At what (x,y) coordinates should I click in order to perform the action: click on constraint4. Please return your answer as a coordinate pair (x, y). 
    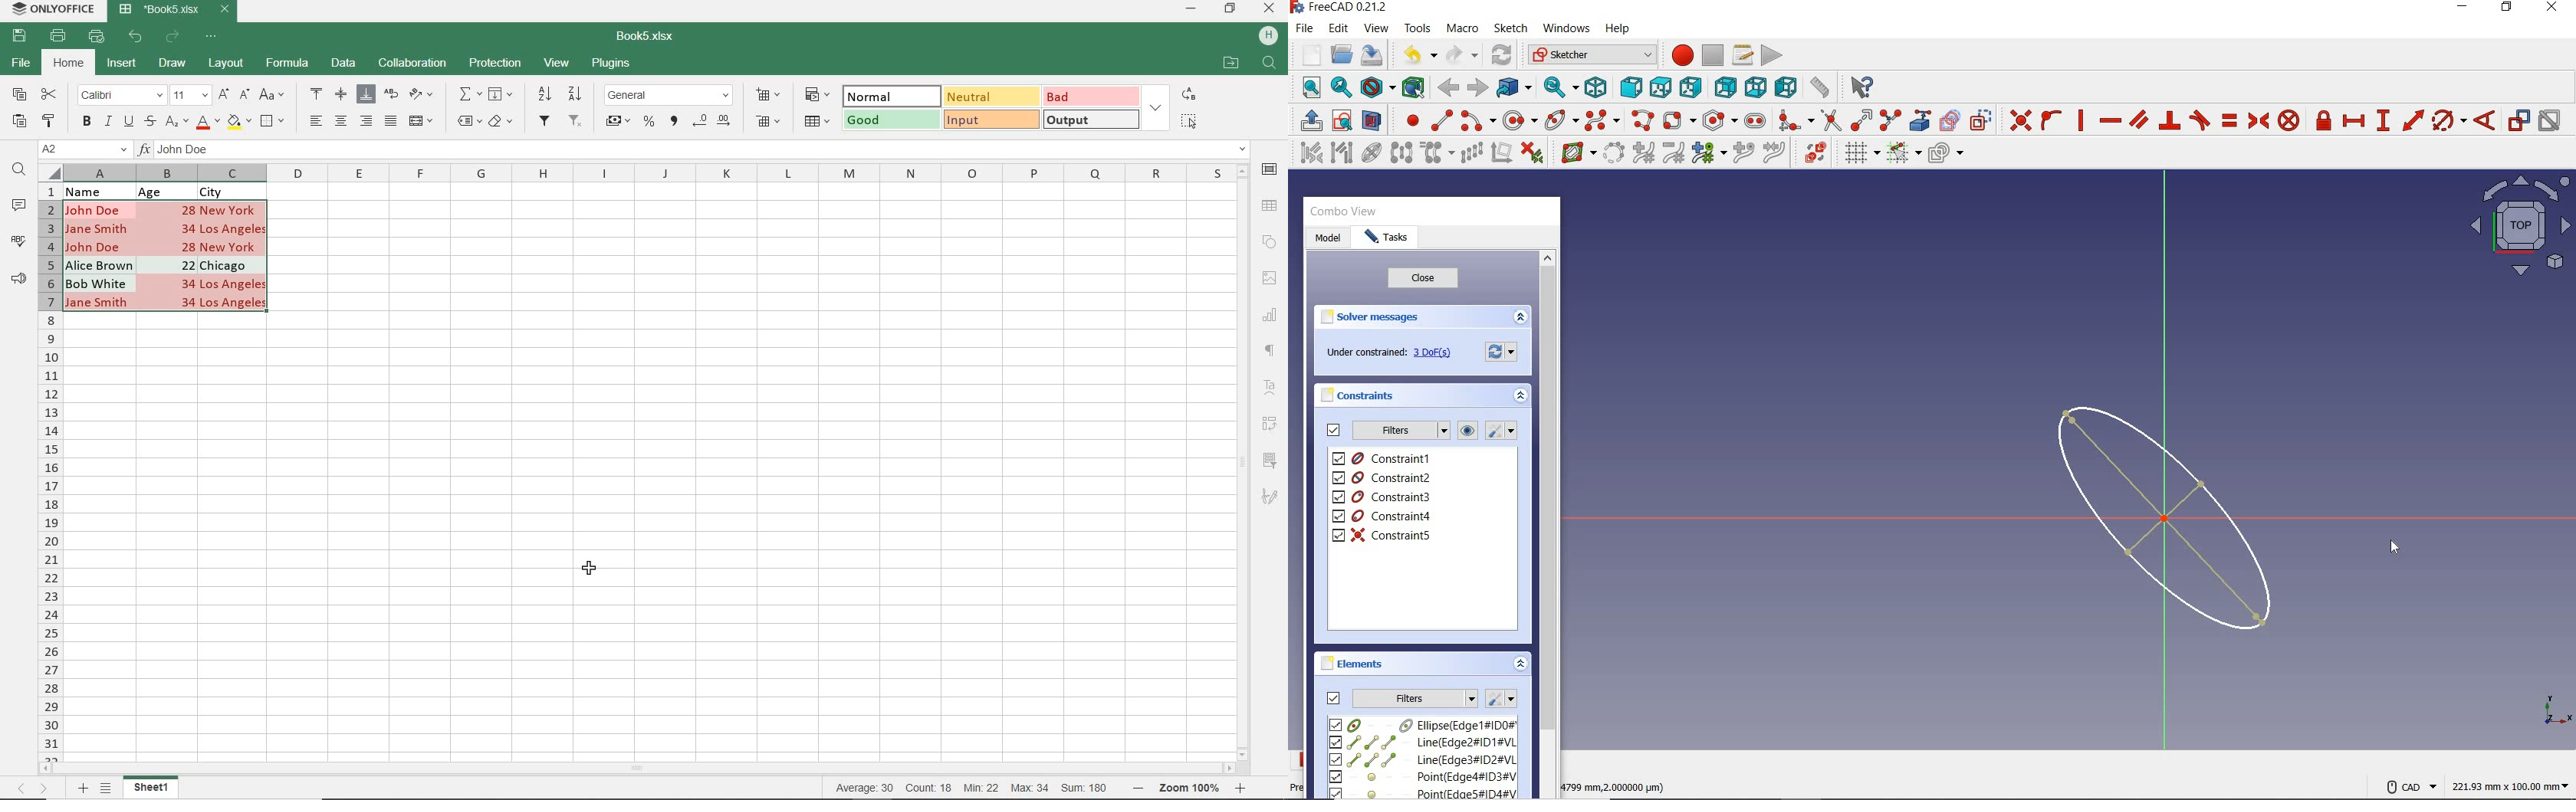
    Looking at the image, I should click on (1382, 516).